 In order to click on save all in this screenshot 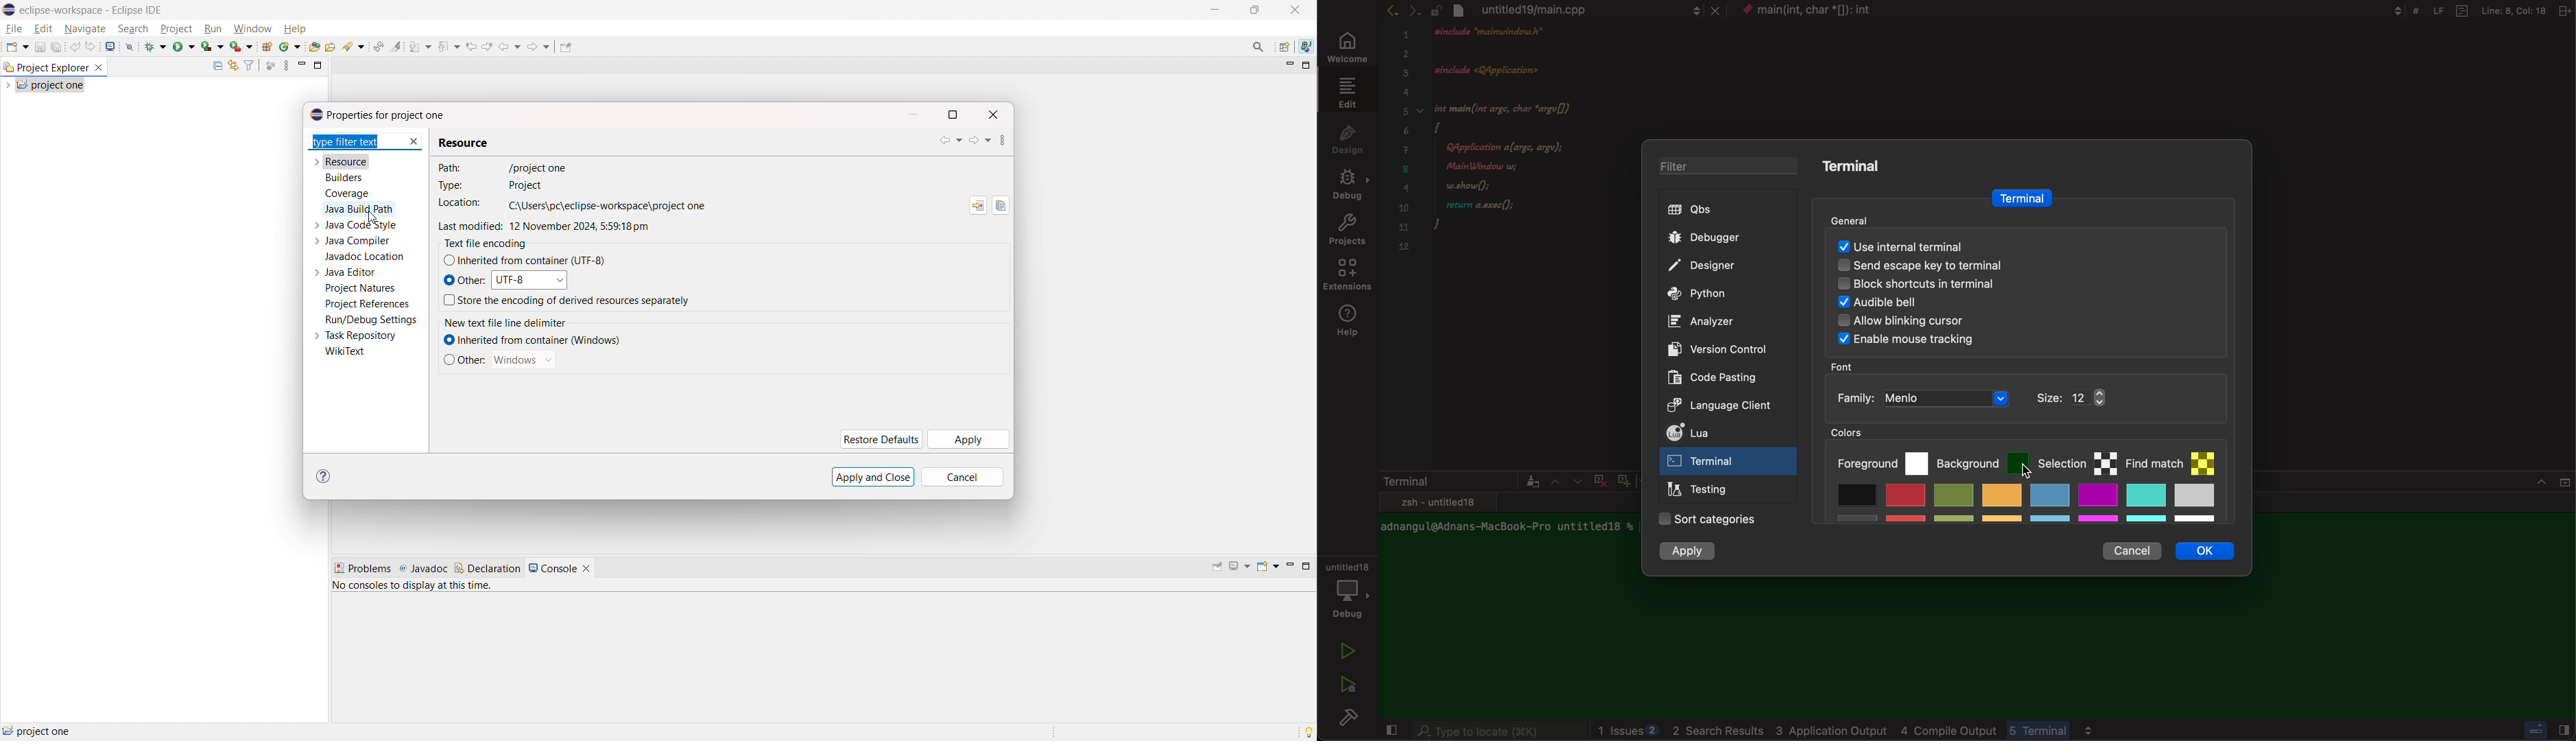, I will do `click(57, 47)`.